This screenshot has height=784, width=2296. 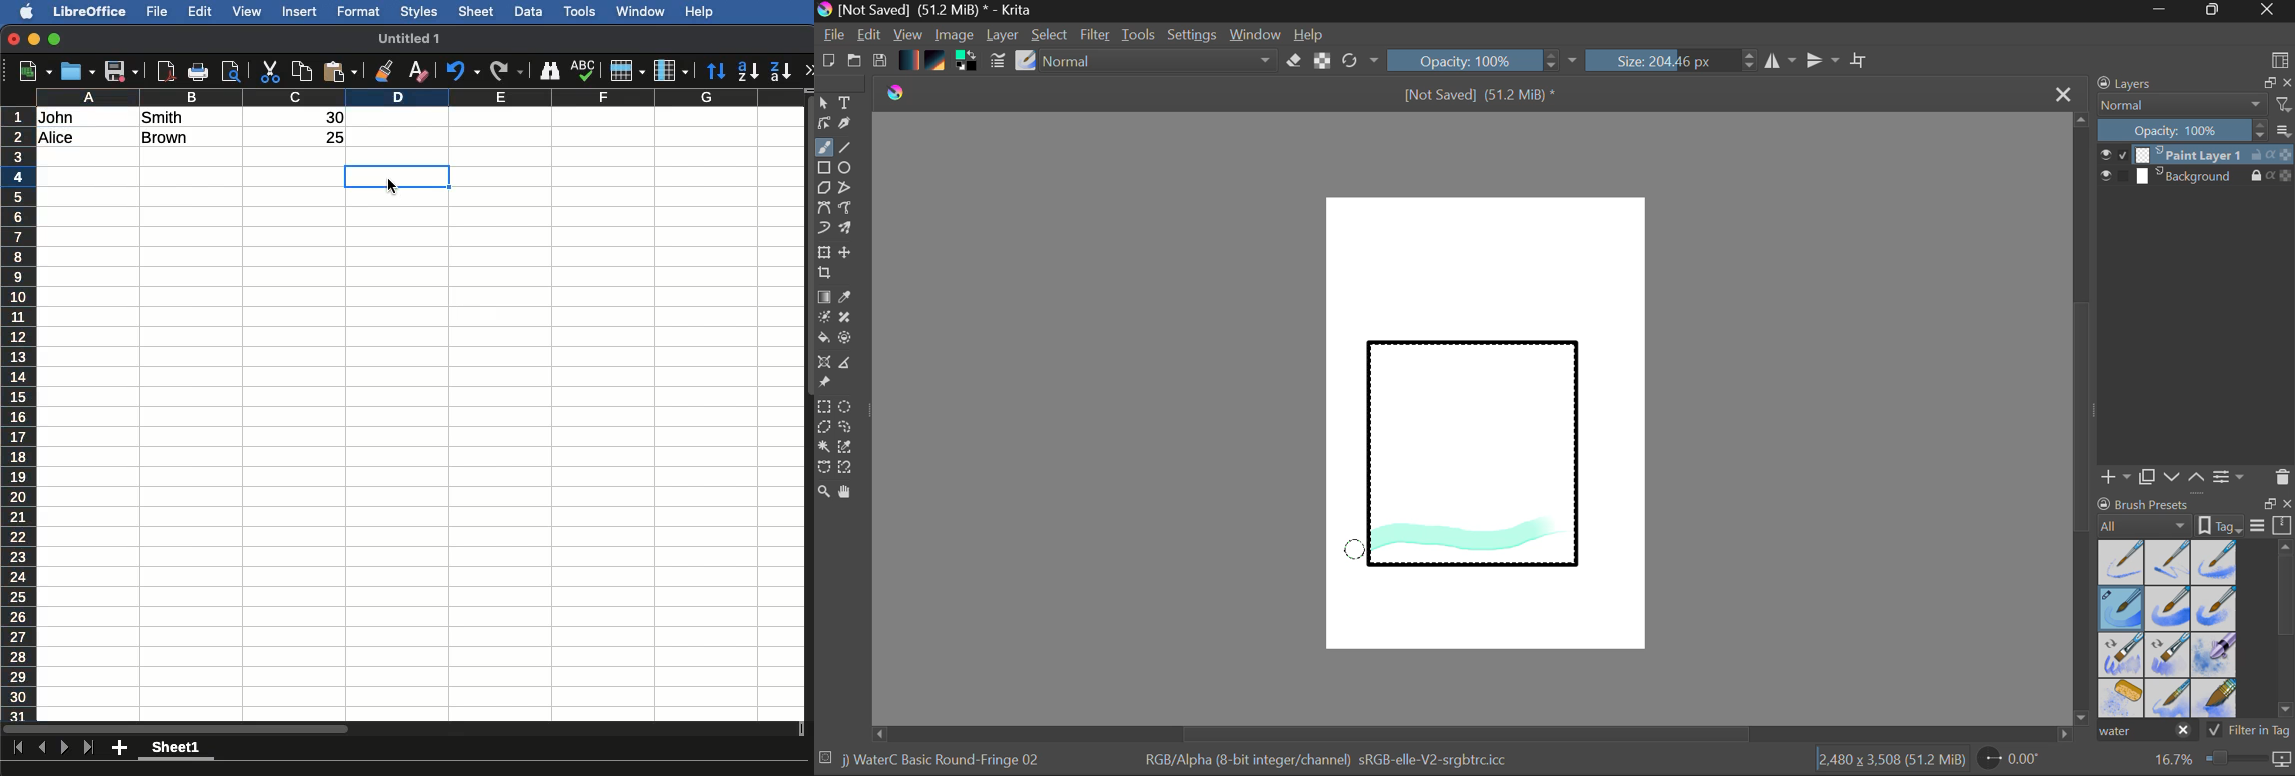 What do you see at coordinates (846, 148) in the screenshot?
I see `Line` at bounding box center [846, 148].